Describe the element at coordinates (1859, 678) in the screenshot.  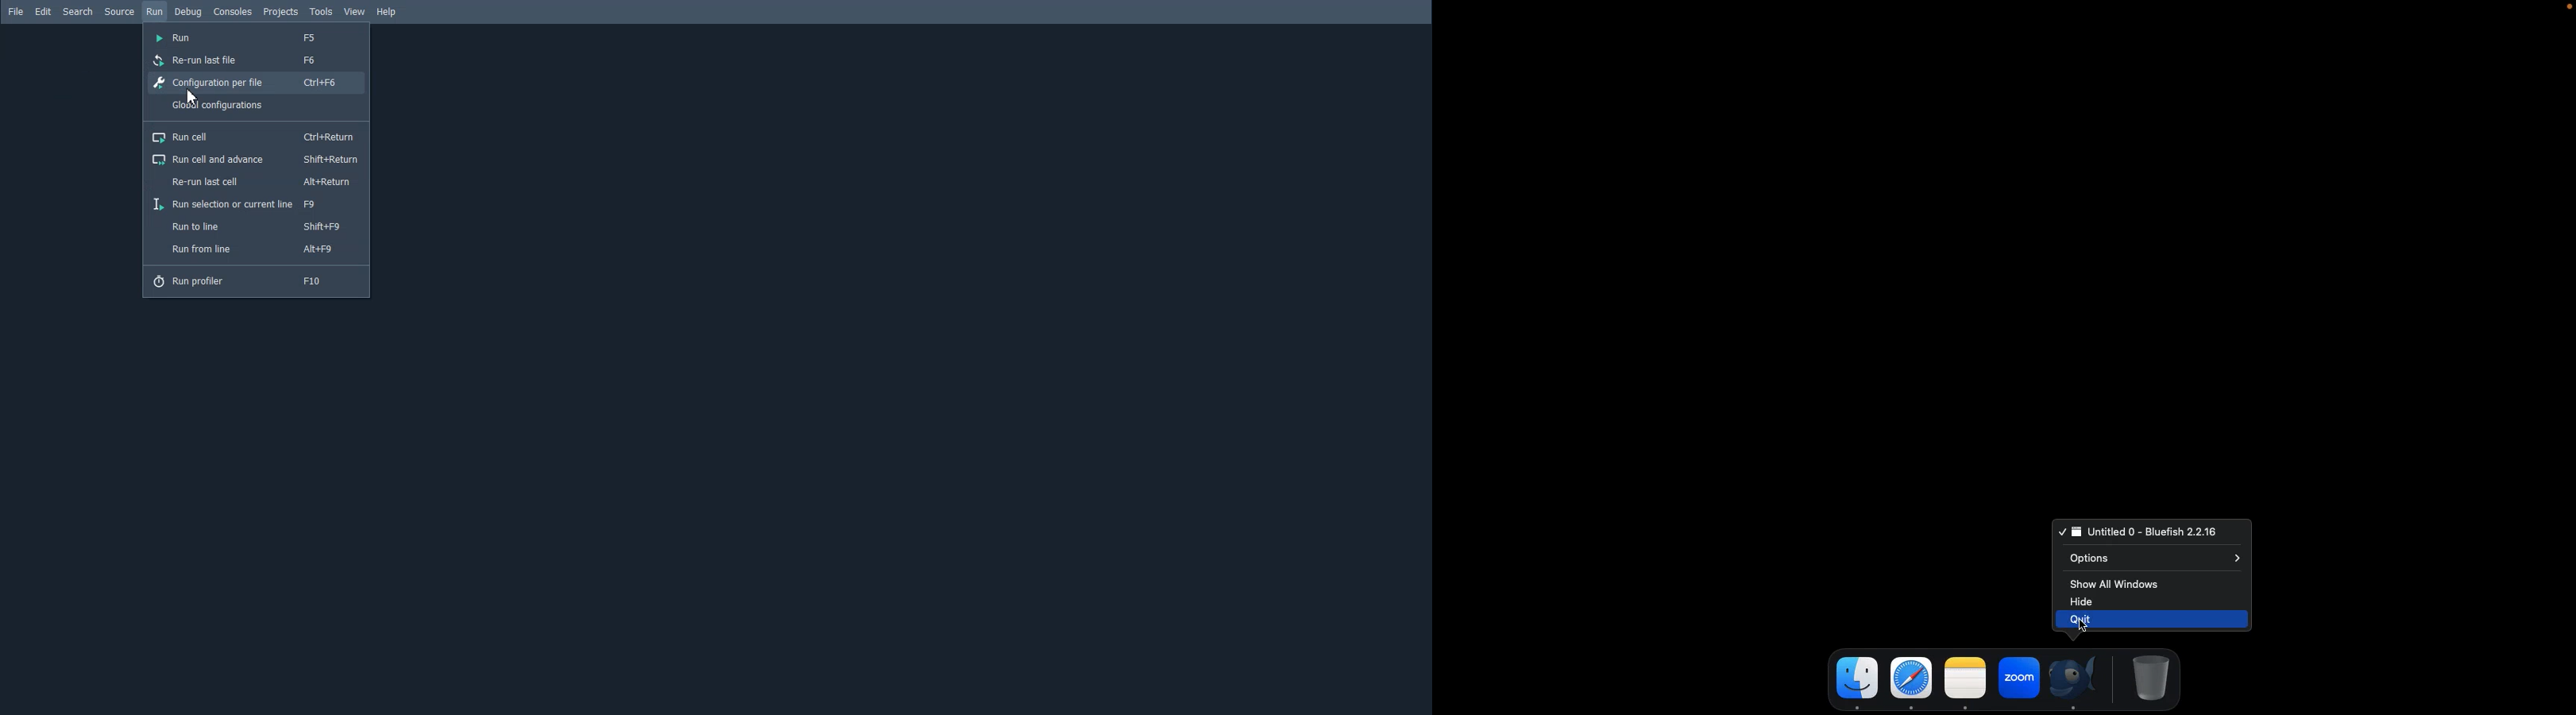
I see `finder` at that location.